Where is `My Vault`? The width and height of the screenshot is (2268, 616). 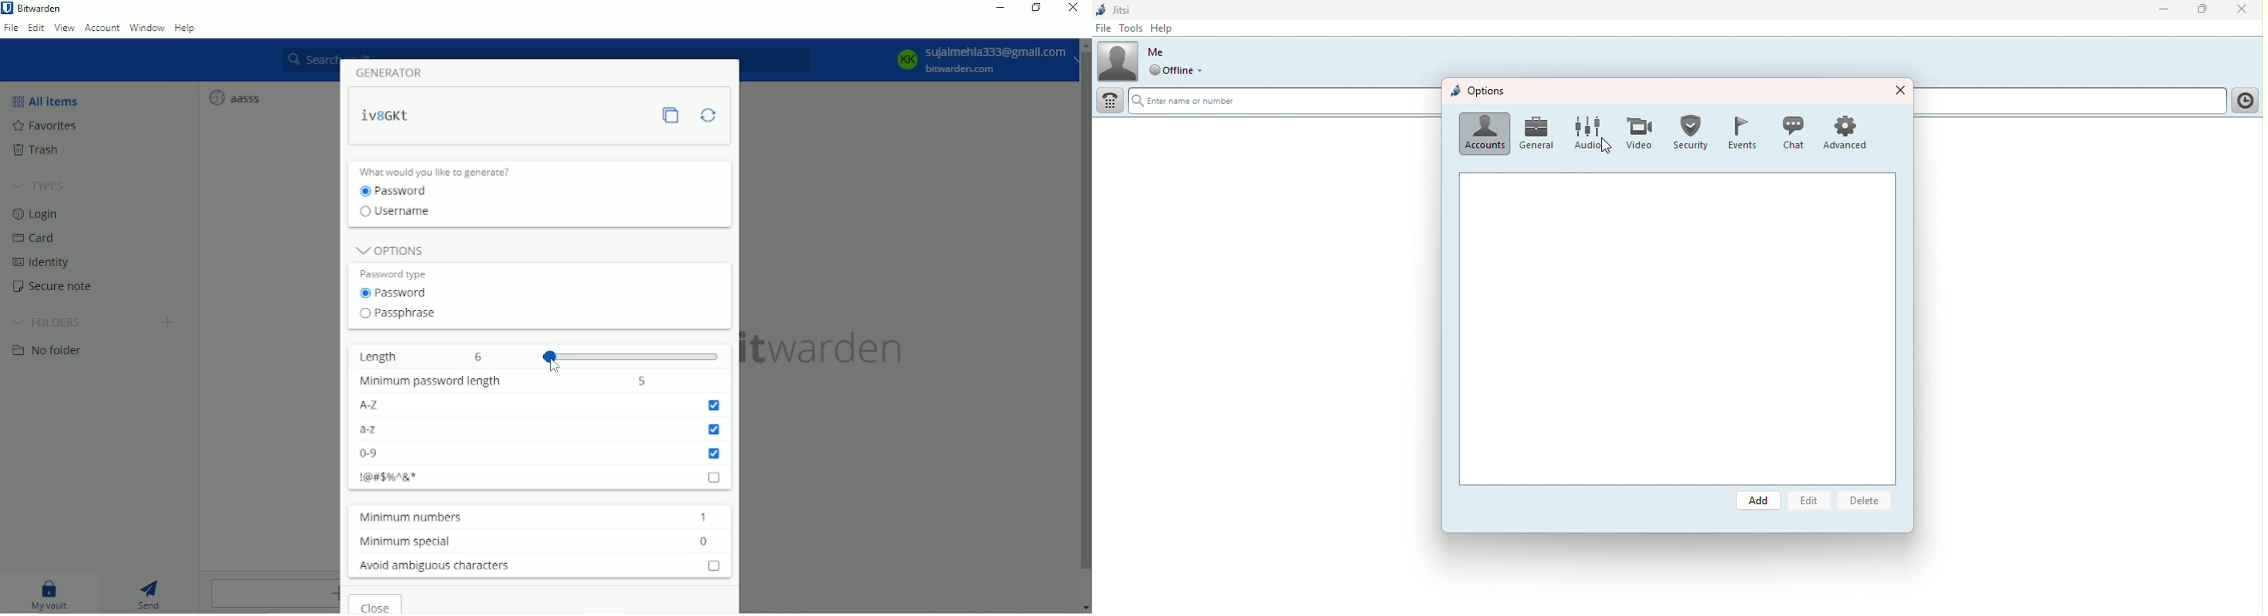
My Vault is located at coordinates (53, 595).